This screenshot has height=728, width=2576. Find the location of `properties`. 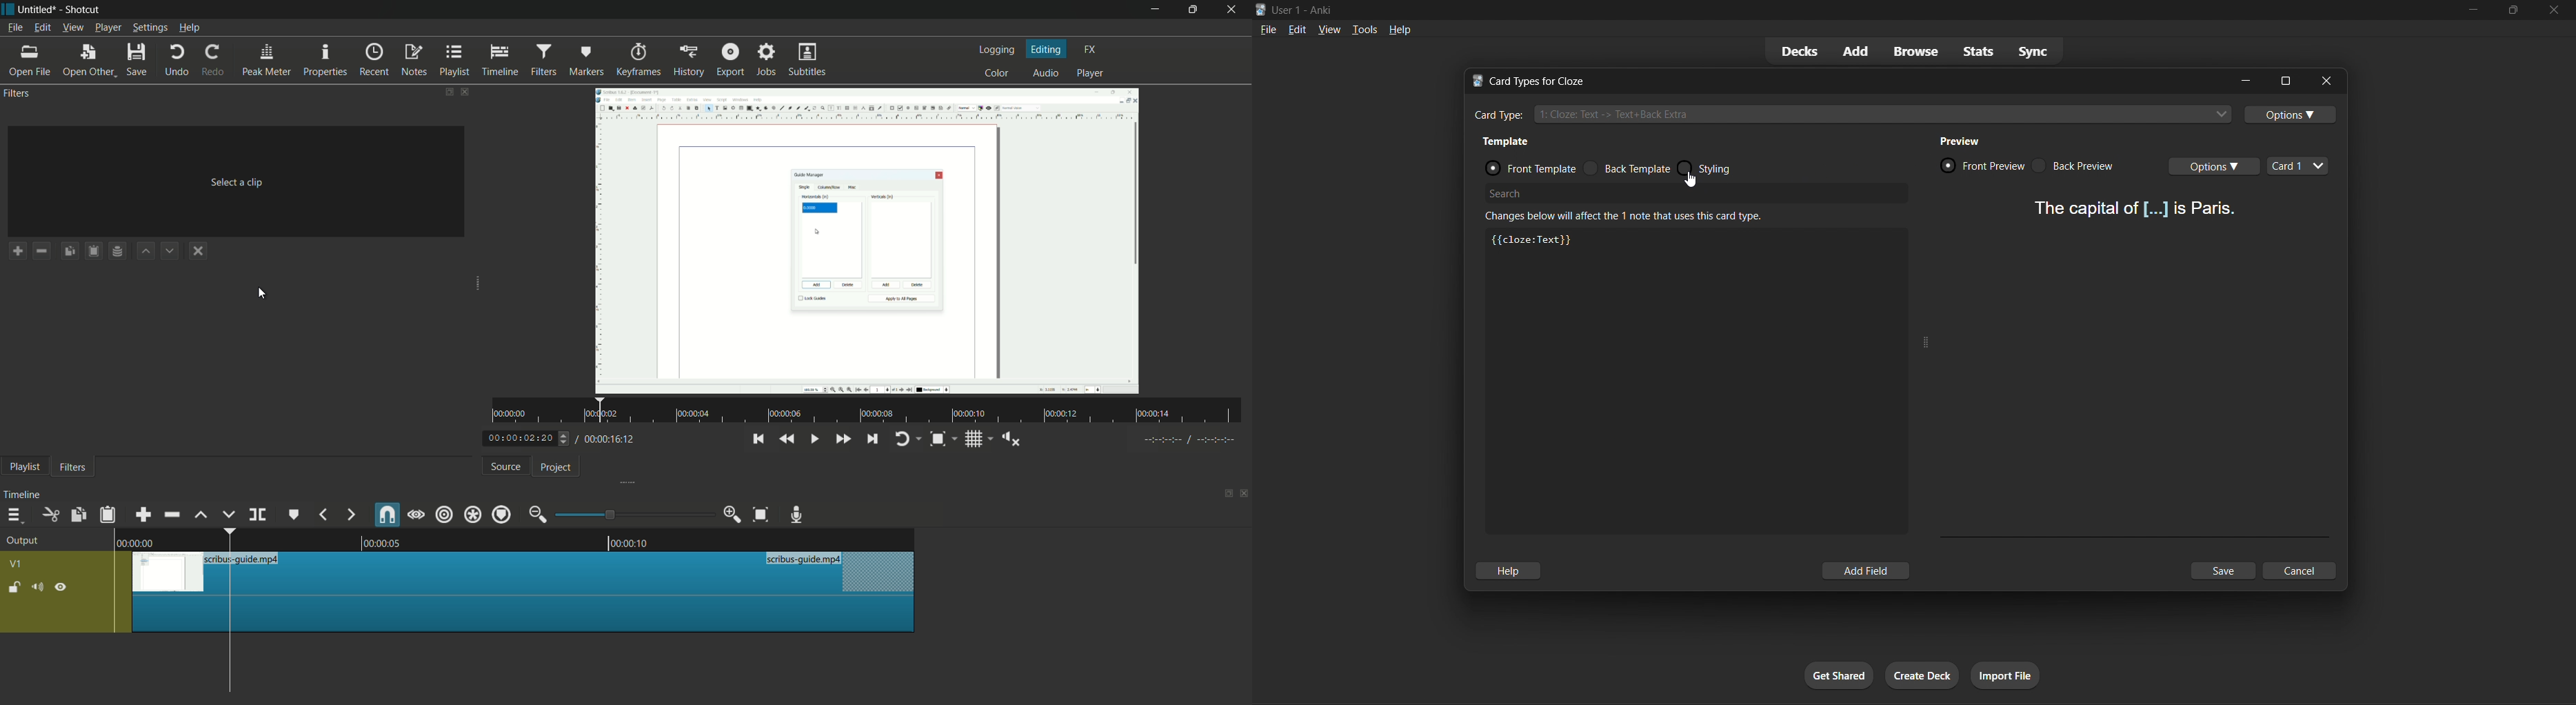

properties is located at coordinates (326, 59).